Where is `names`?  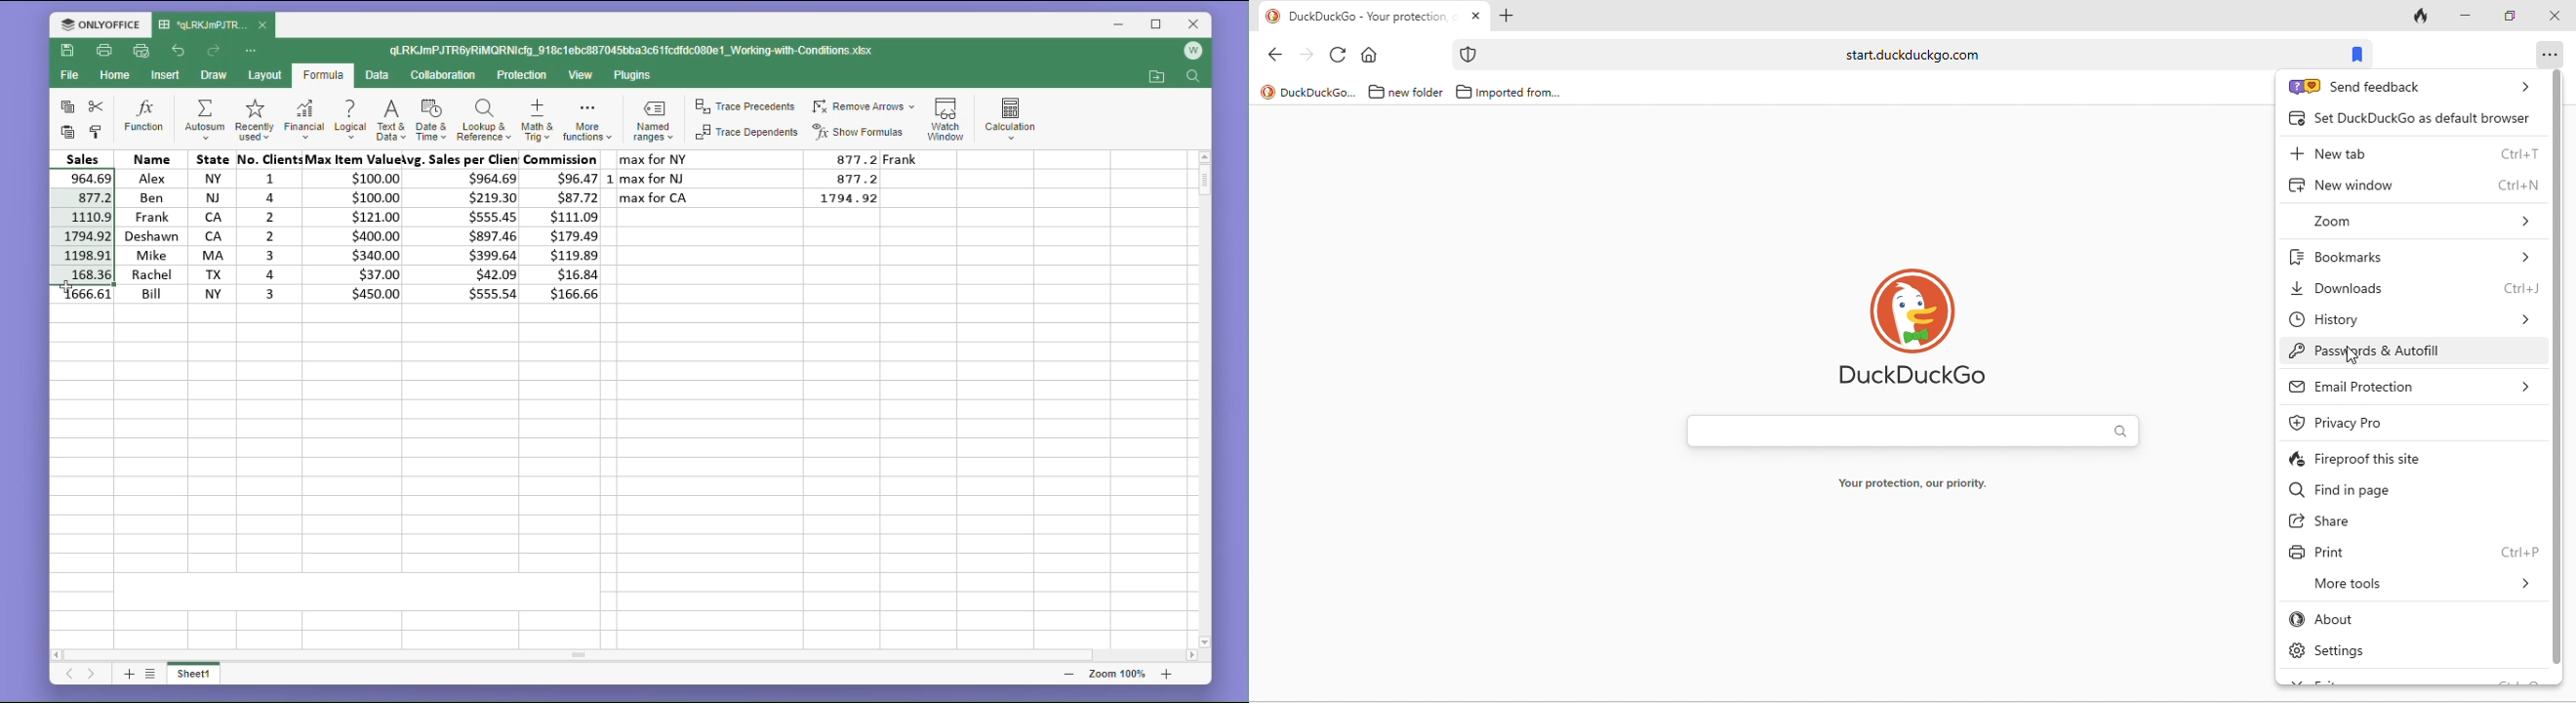
names is located at coordinates (148, 226).